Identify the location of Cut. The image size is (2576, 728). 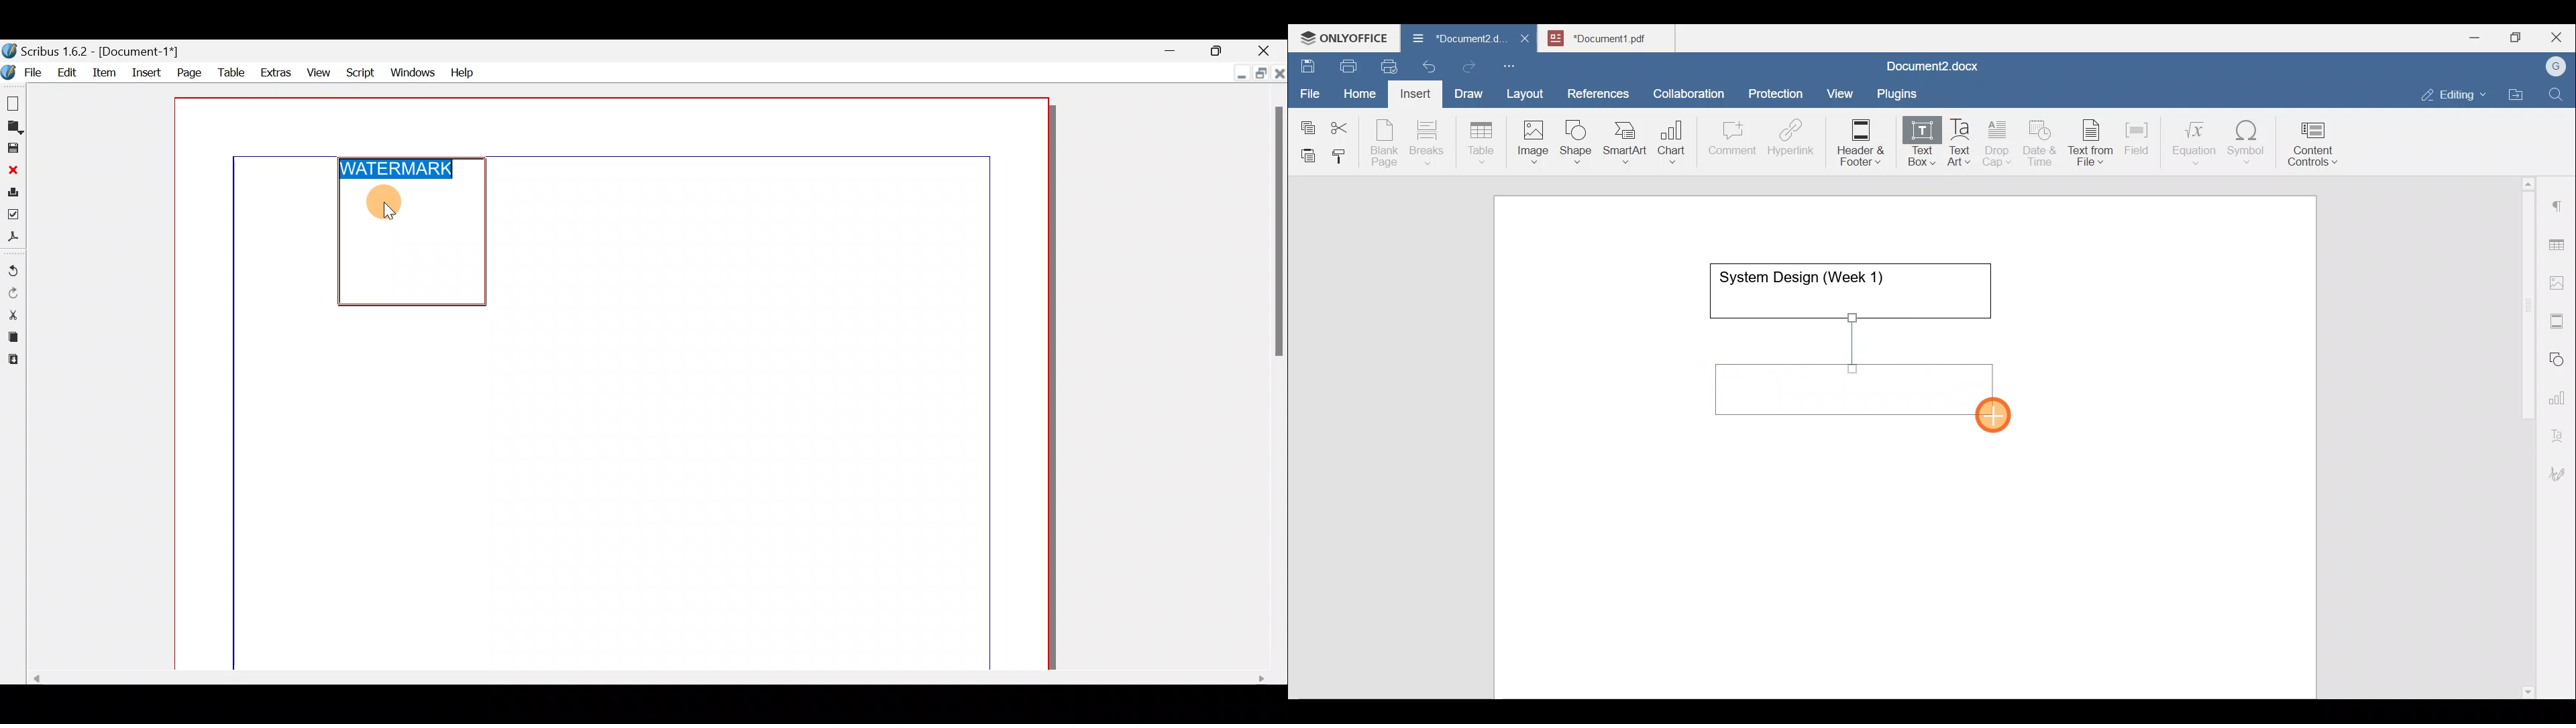
(12, 314).